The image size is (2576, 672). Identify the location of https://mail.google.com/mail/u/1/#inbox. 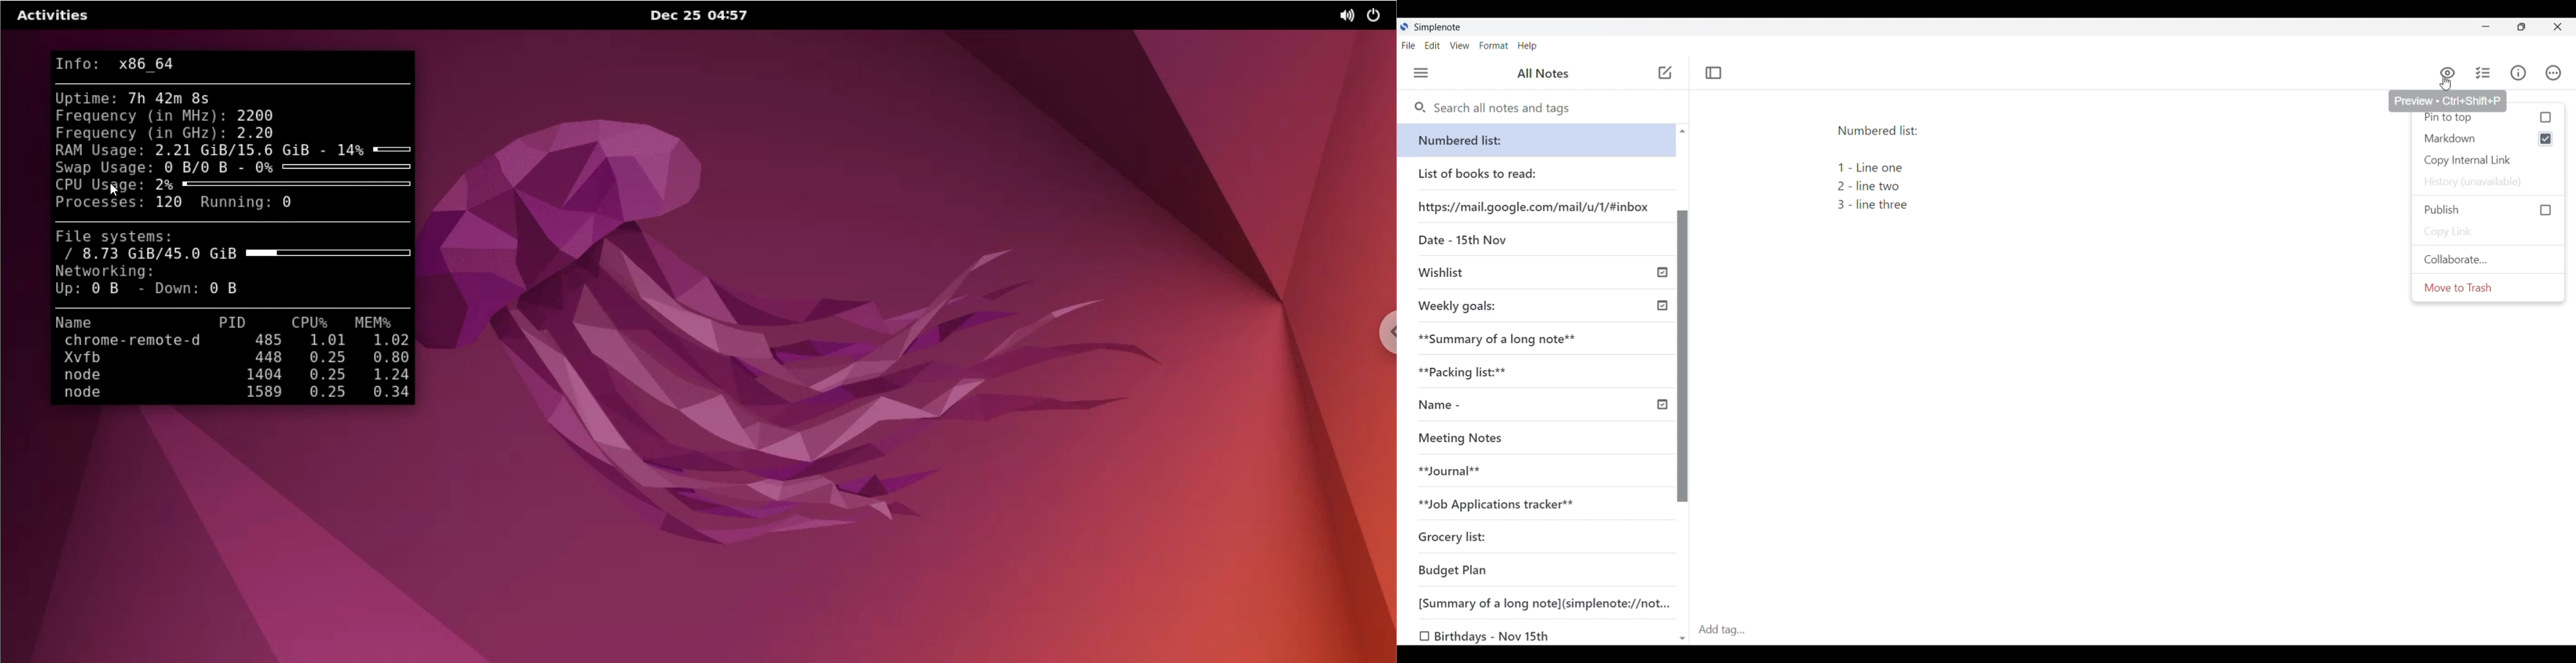
(1536, 207).